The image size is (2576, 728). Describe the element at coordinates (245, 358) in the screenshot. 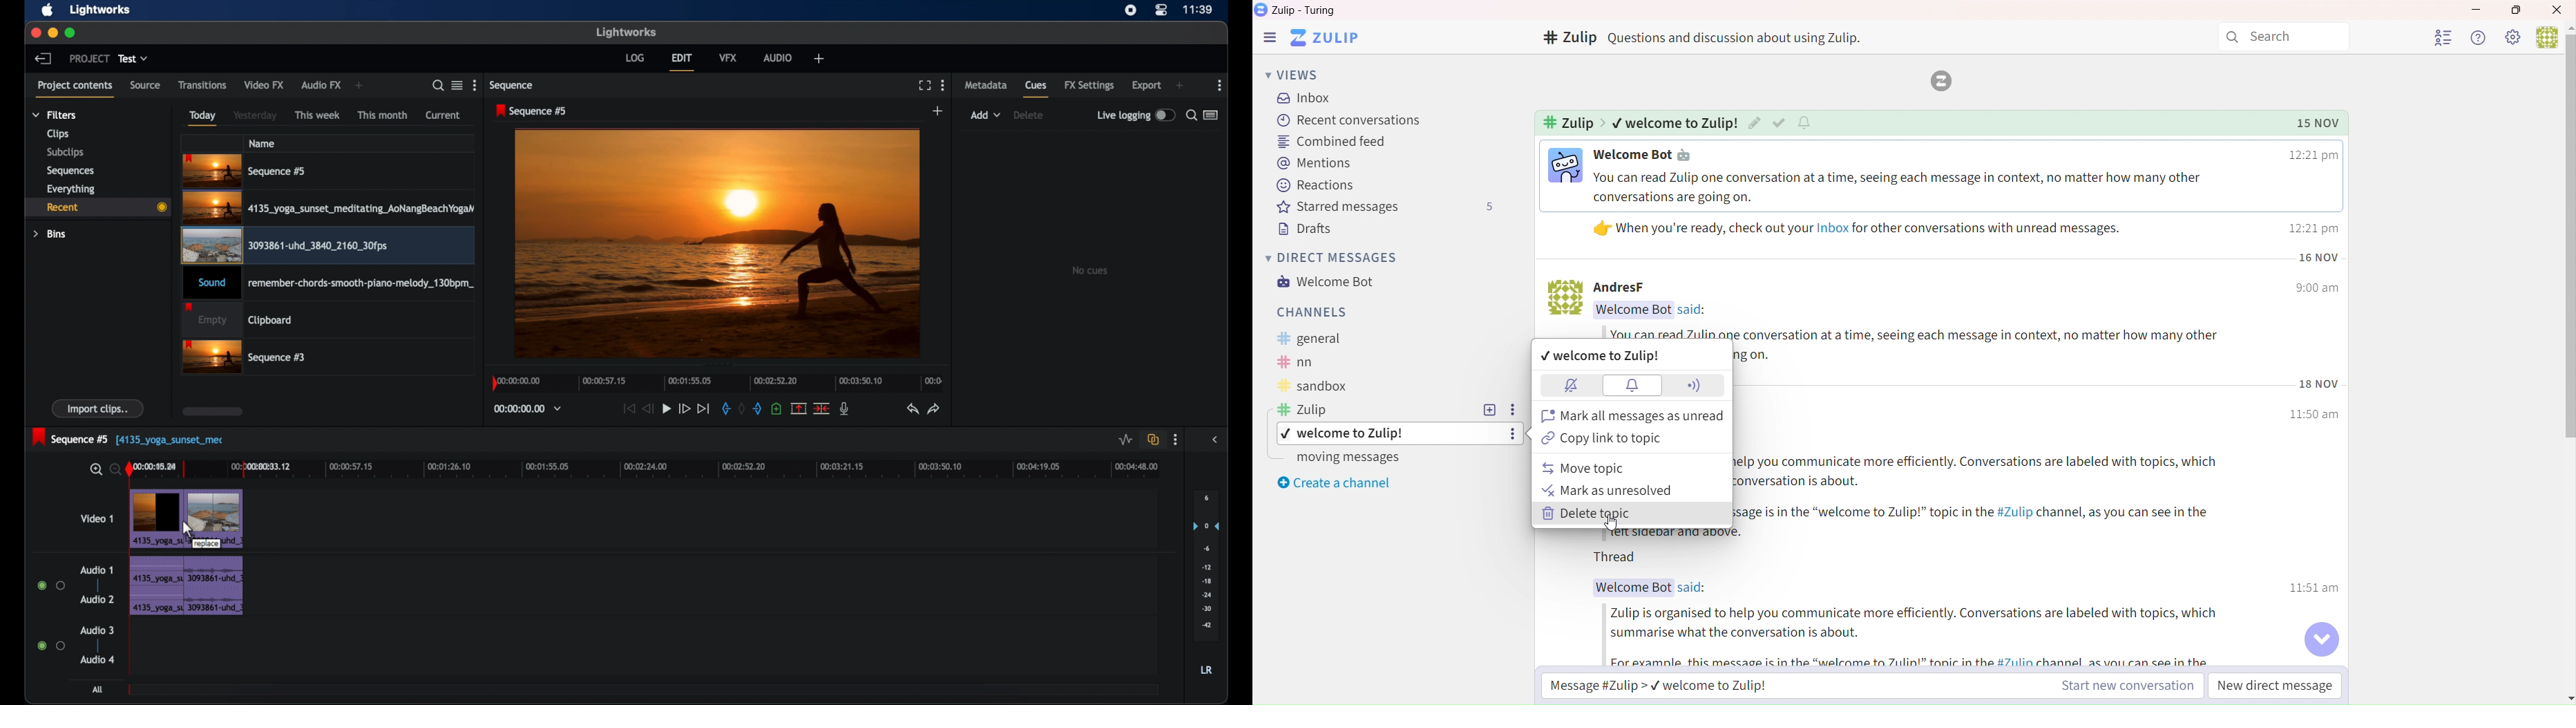

I see `sequence 3` at that location.